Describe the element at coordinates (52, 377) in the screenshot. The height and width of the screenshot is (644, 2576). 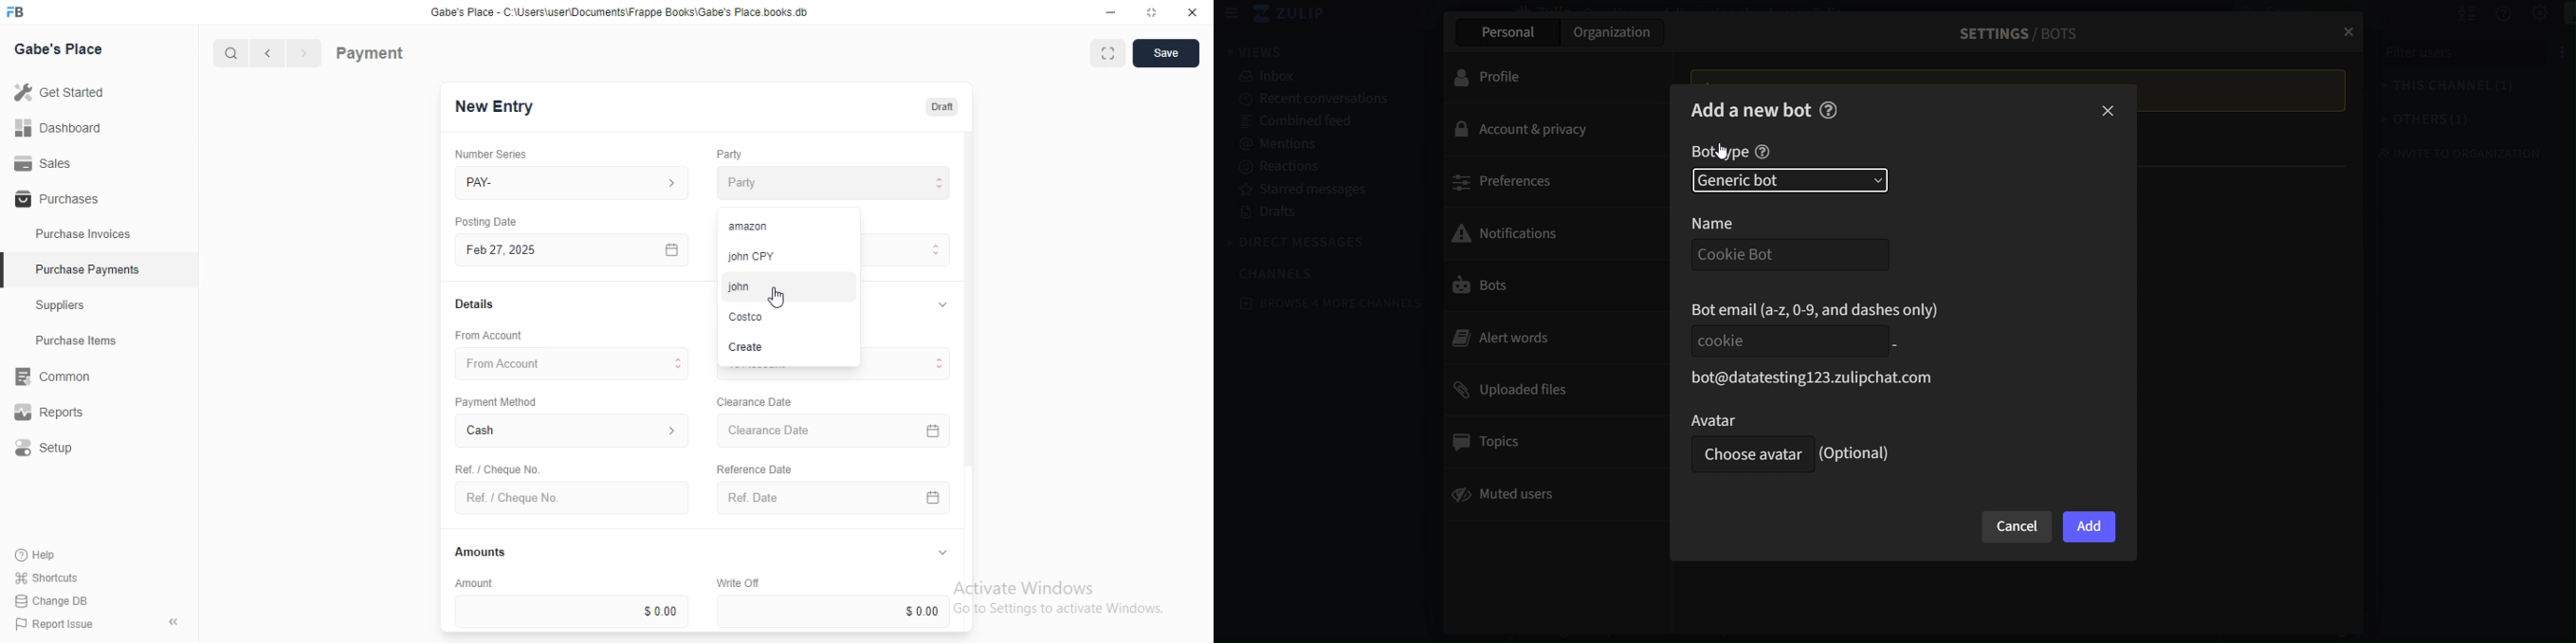
I see `Rit
Common` at that location.